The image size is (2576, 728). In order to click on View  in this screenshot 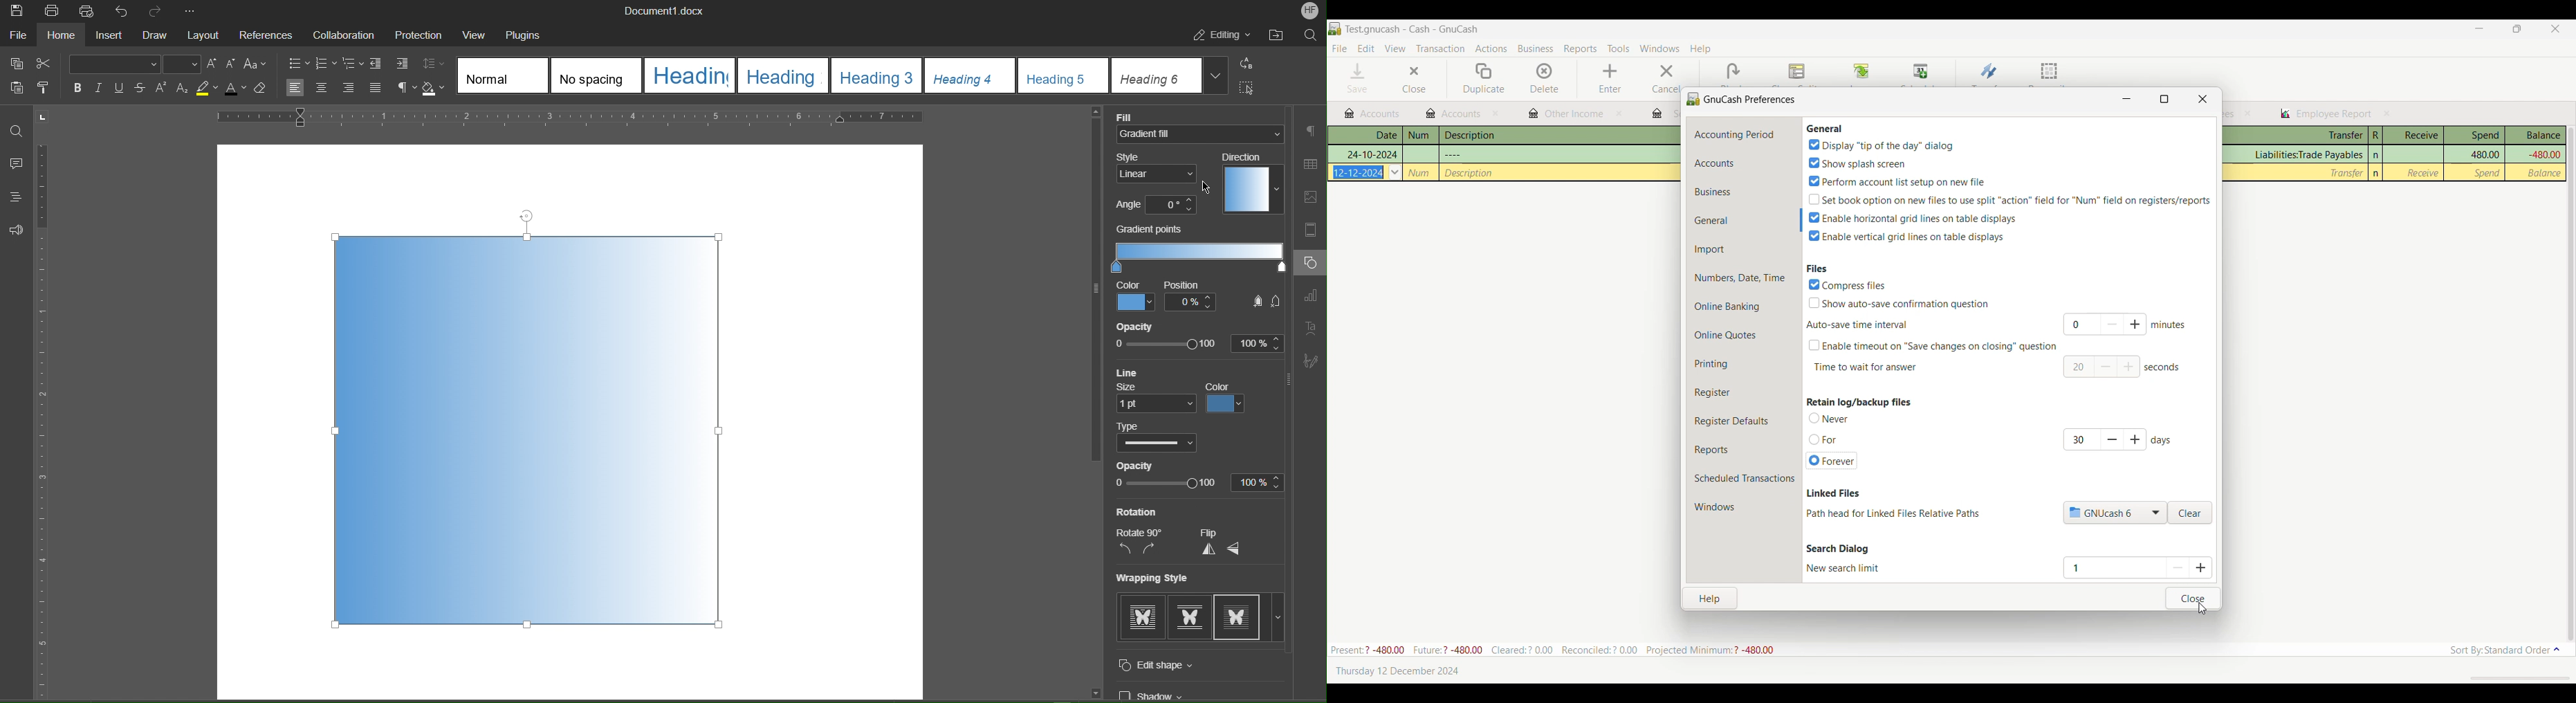, I will do `click(479, 35)`.